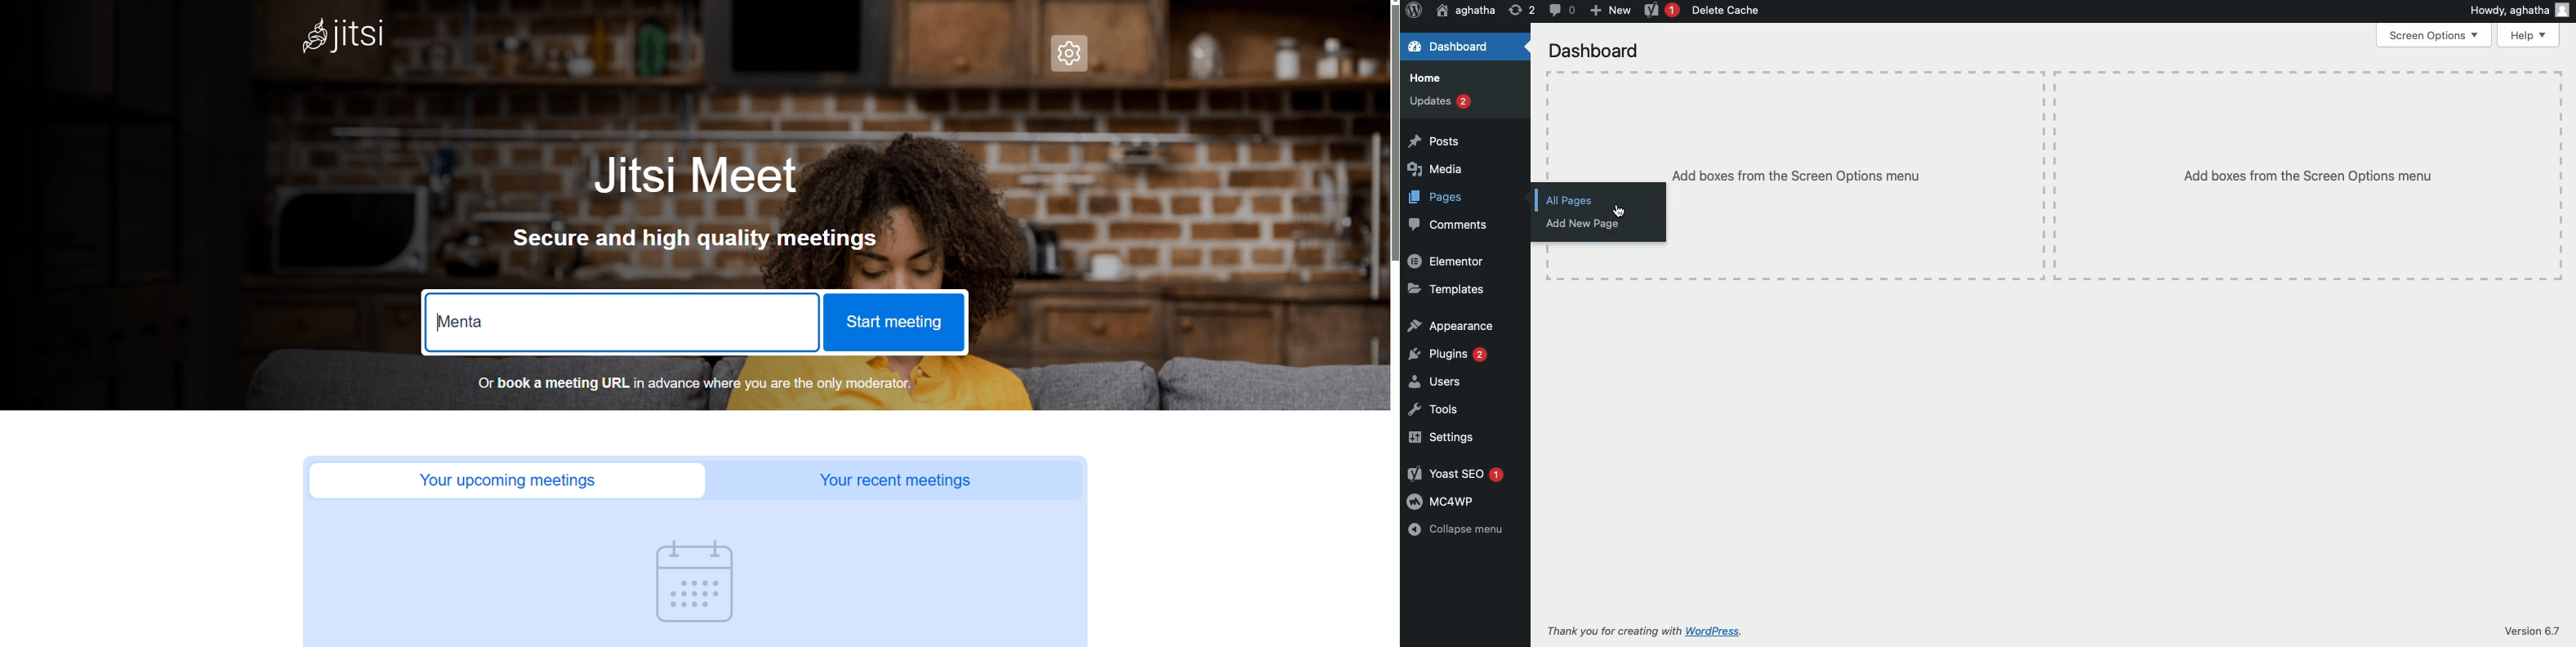 Image resolution: width=2576 pixels, height=672 pixels. Describe the element at coordinates (1568, 201) in the screenshot. I see `All pages` at that location.